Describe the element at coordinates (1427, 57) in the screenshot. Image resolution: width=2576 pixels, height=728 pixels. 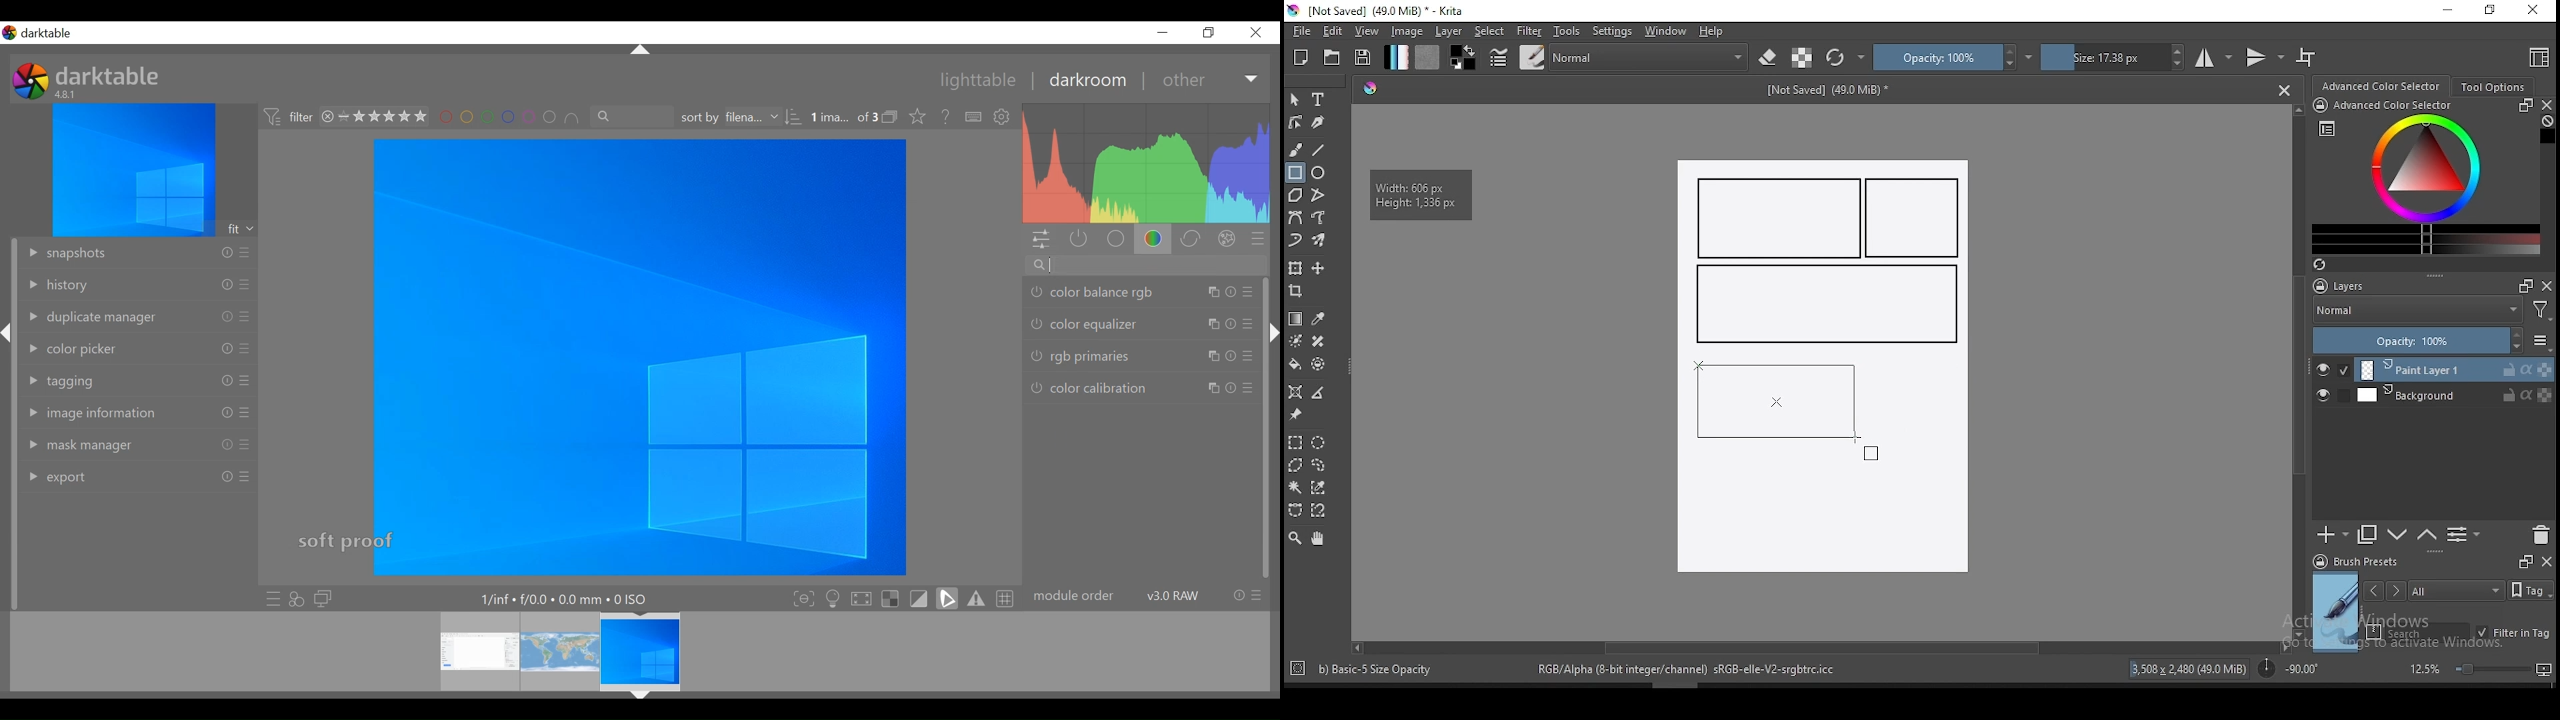
I see `pattern` at that location.